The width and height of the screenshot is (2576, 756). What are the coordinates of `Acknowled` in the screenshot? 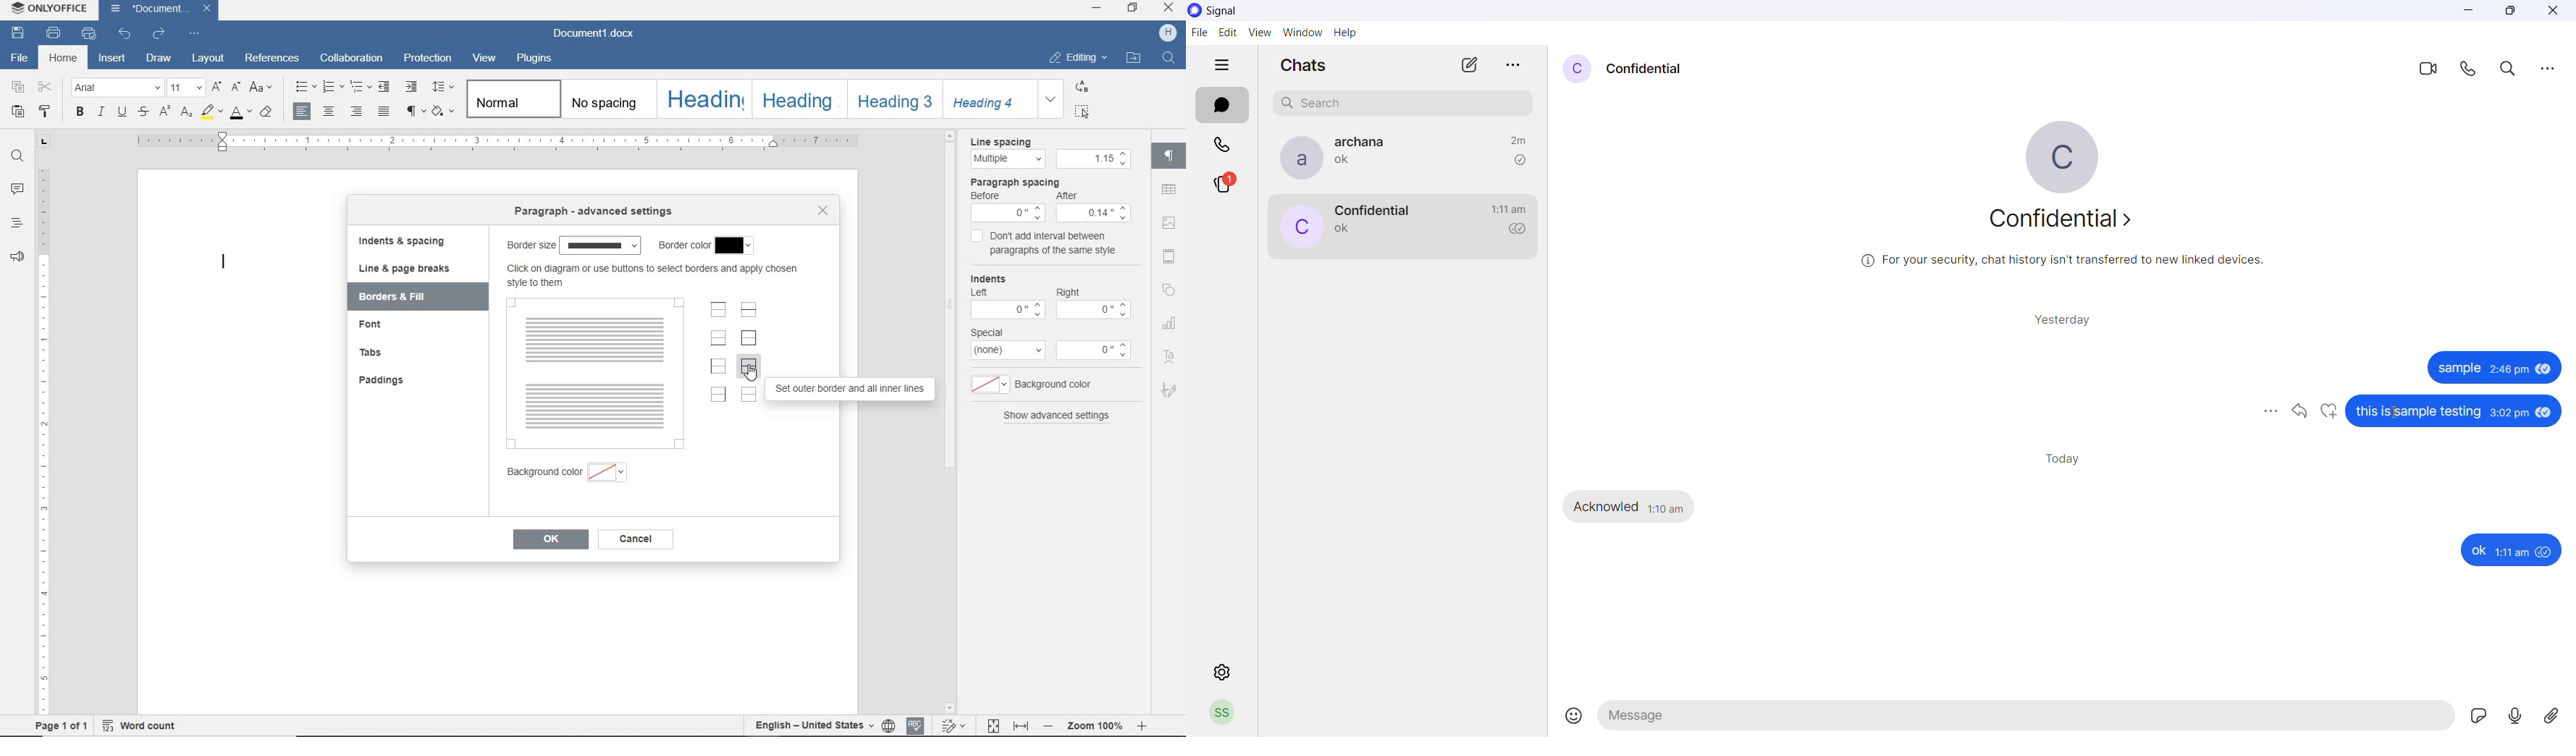 It's located at (1607, 507).